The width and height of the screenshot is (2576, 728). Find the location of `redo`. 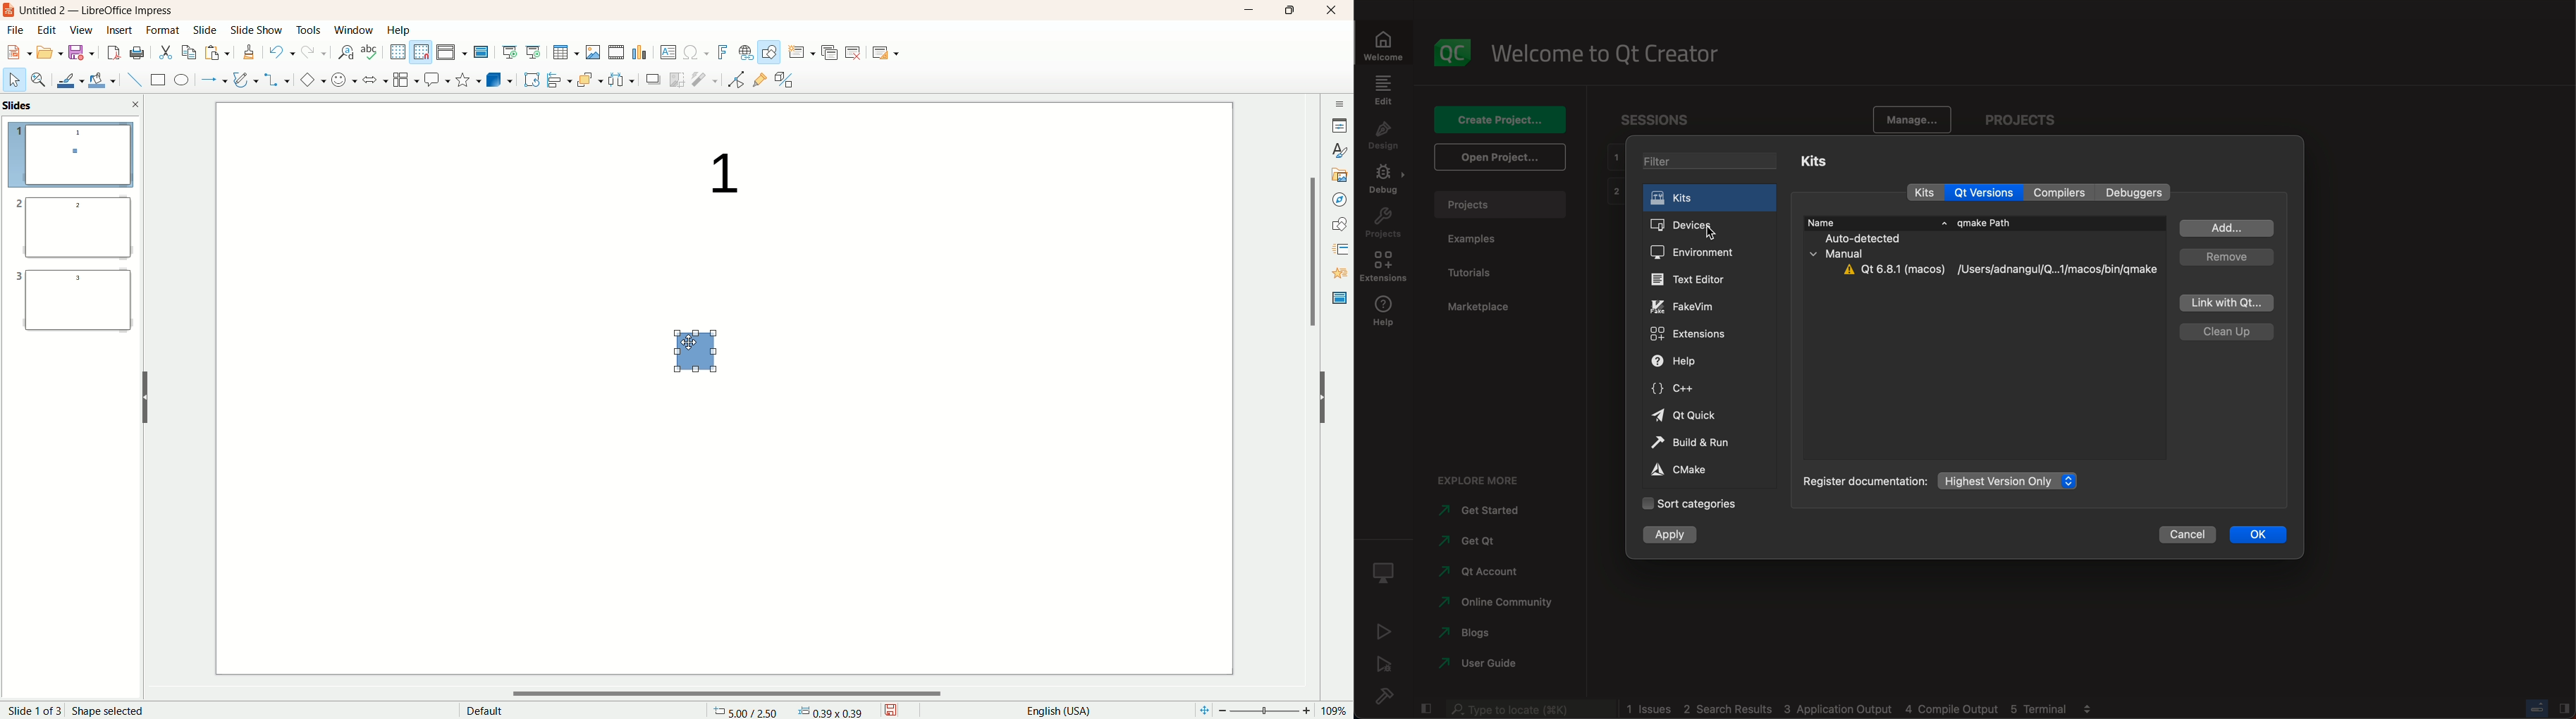

redo is located at coordinates (312, 55).